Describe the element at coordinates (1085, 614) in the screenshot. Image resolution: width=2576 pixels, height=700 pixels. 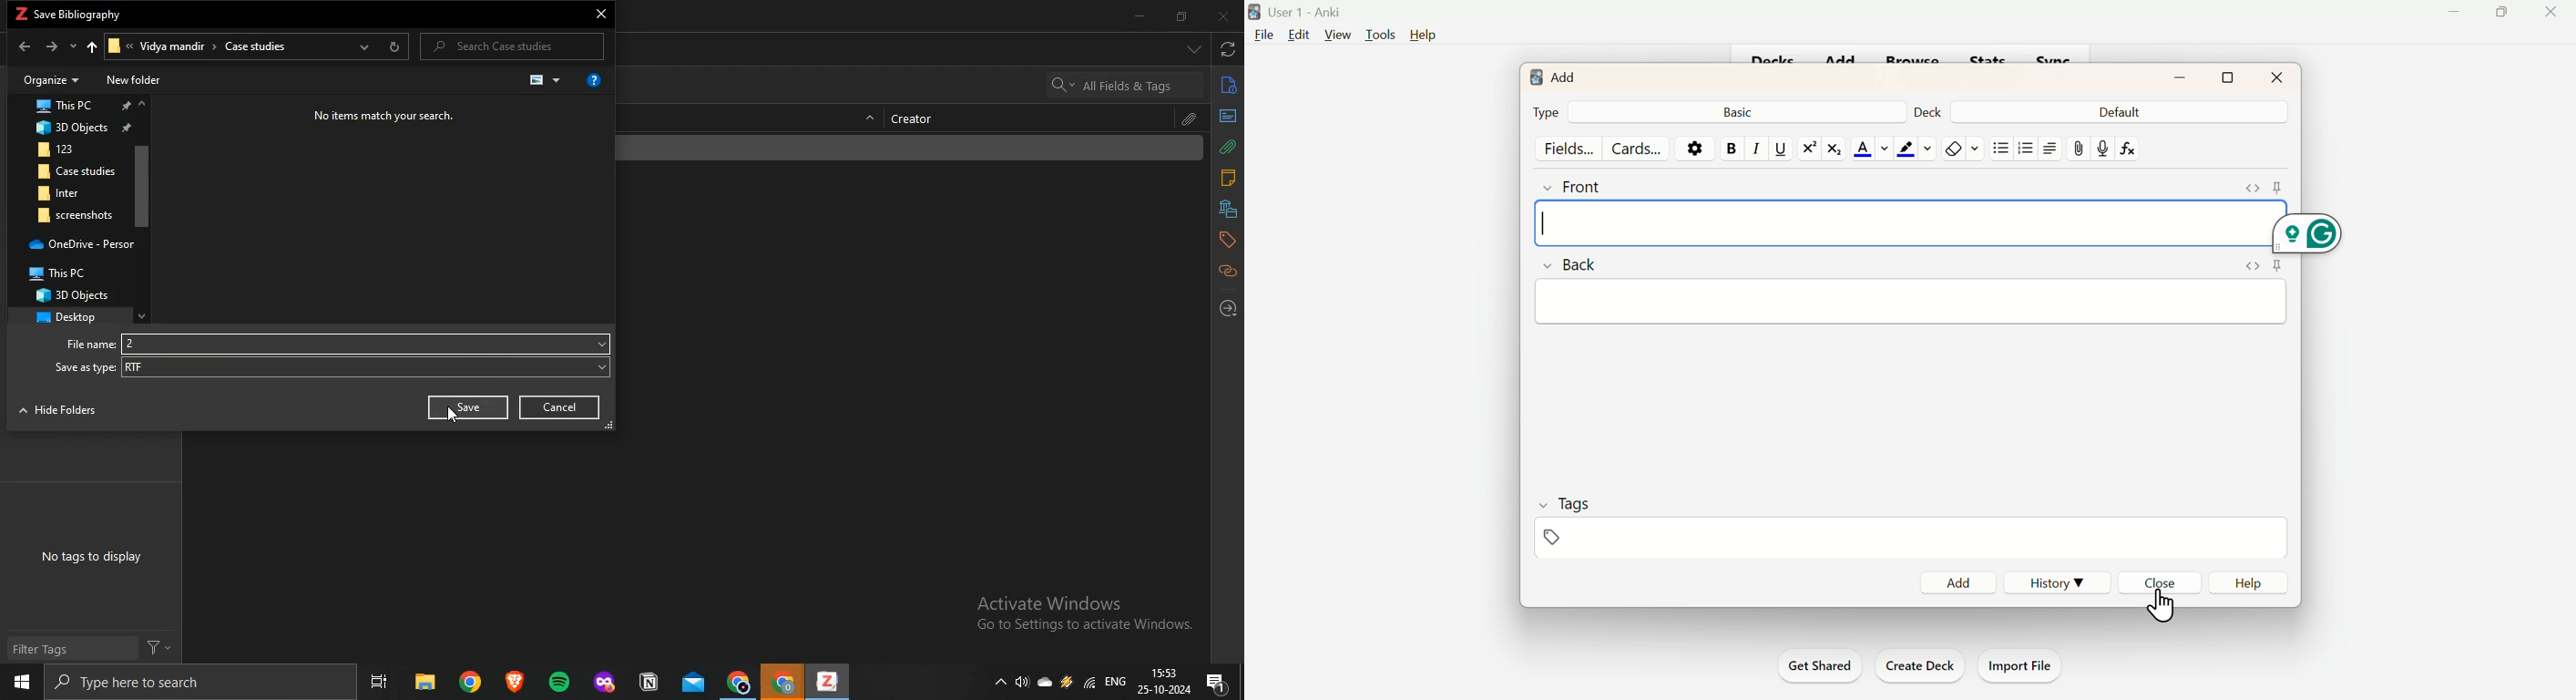
I see `Active windows` at that location.